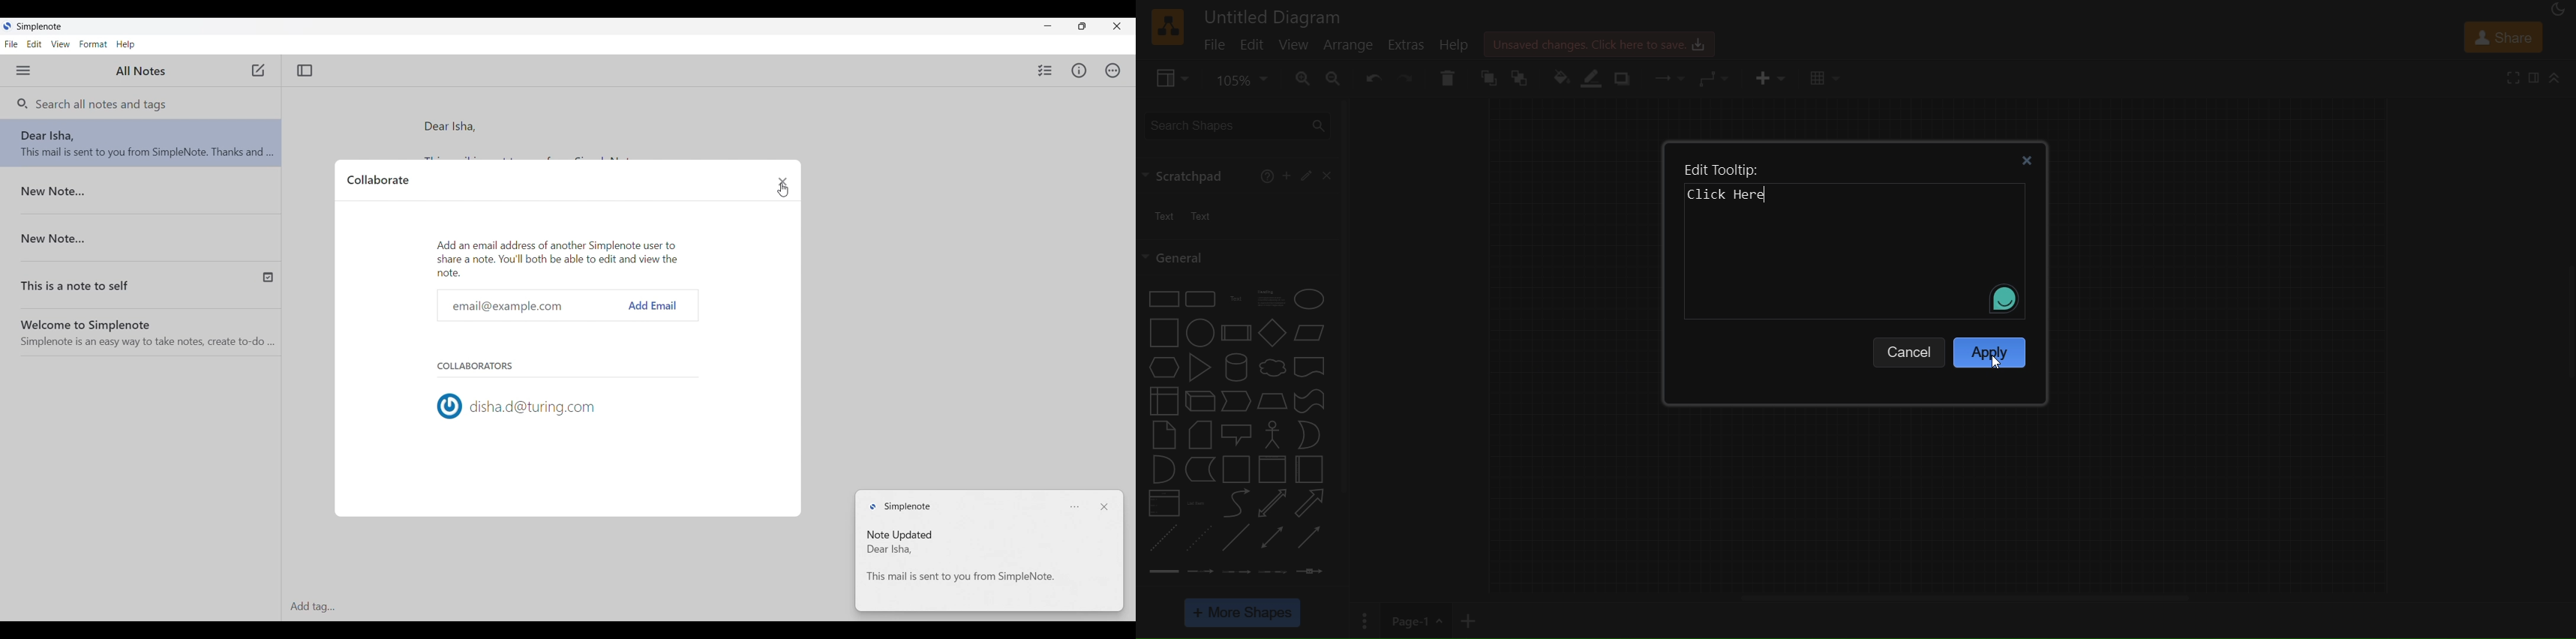 This screenshot has width=2576, height=644. Describe the element at coordinates (1404, 77) in the screenshot. I see `redo` at that location.